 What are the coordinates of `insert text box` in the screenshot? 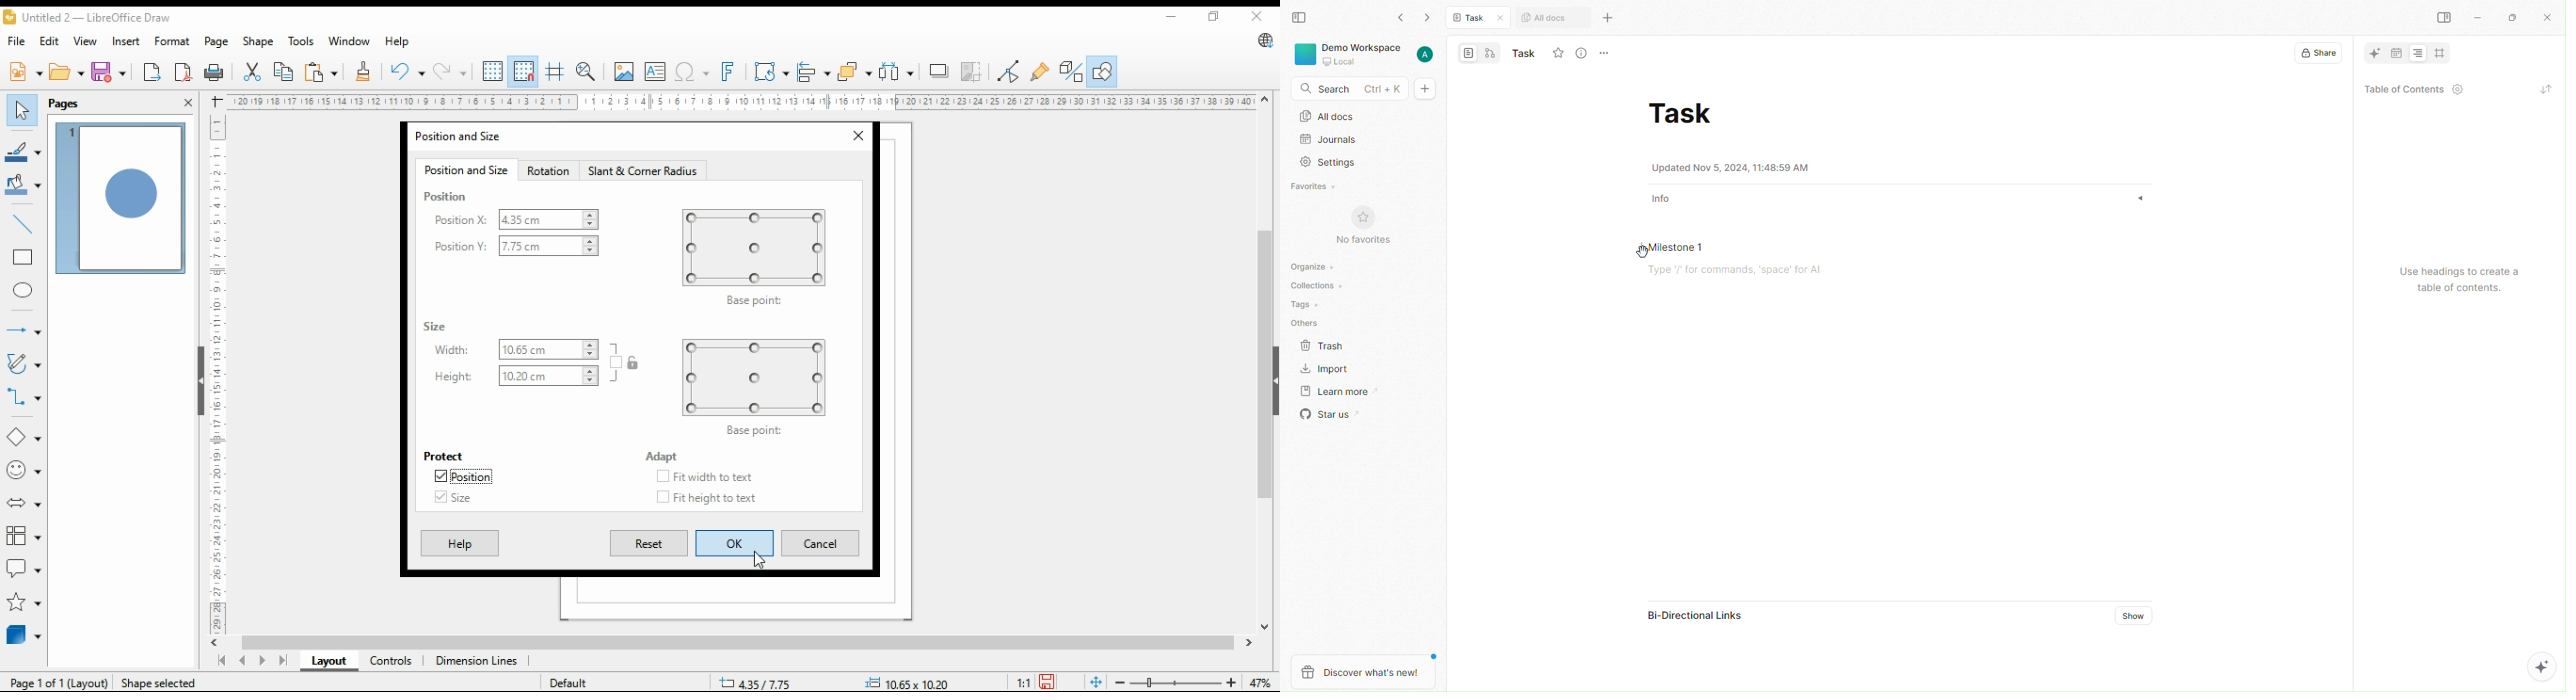 It's located at (654, 72).